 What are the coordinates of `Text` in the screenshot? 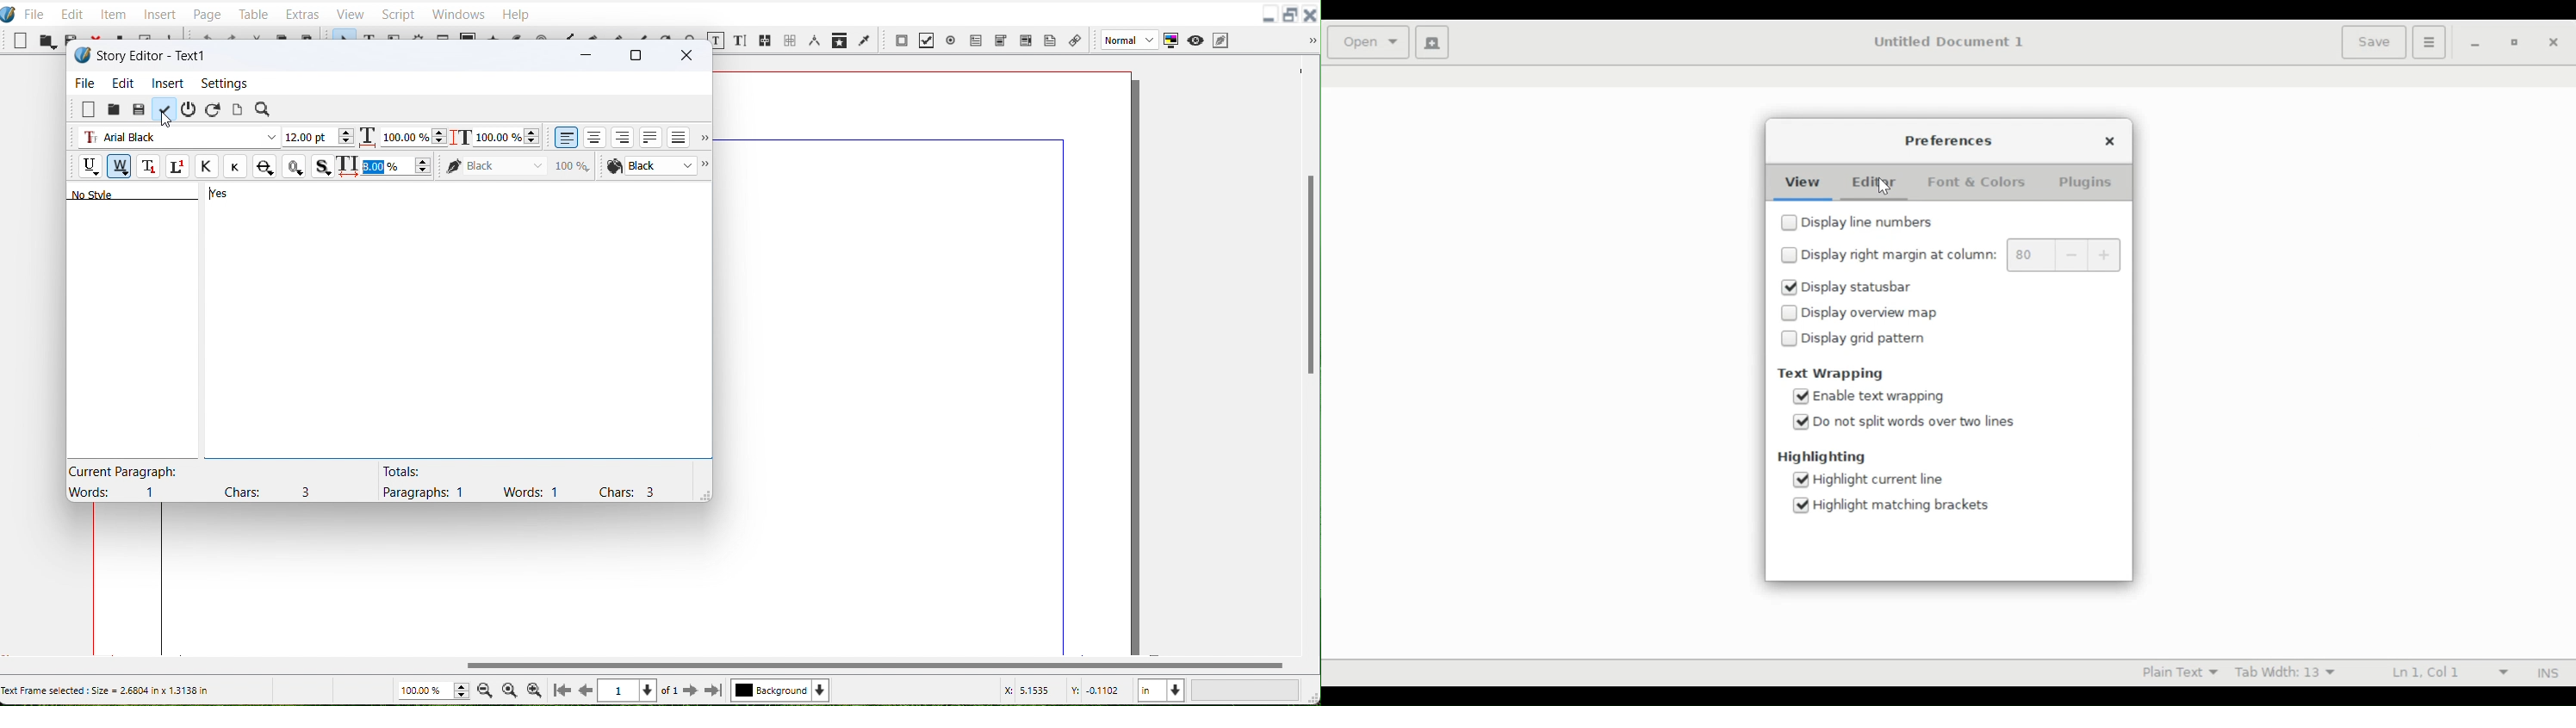 It's located at (158, 56).